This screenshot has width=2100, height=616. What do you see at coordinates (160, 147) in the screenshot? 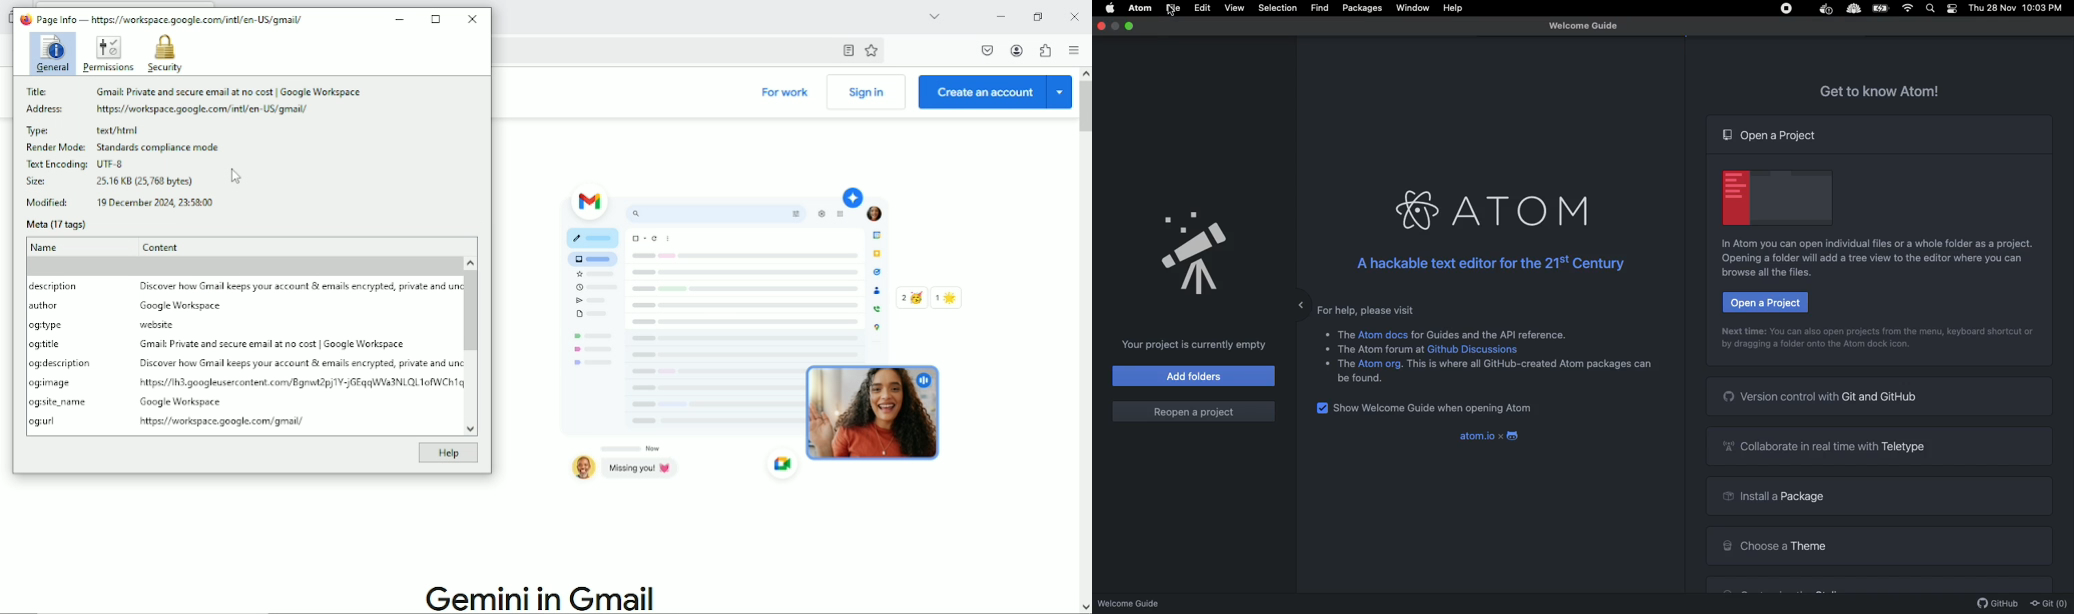
I see `Standards compliance mode` at bounding box center [160, 147].